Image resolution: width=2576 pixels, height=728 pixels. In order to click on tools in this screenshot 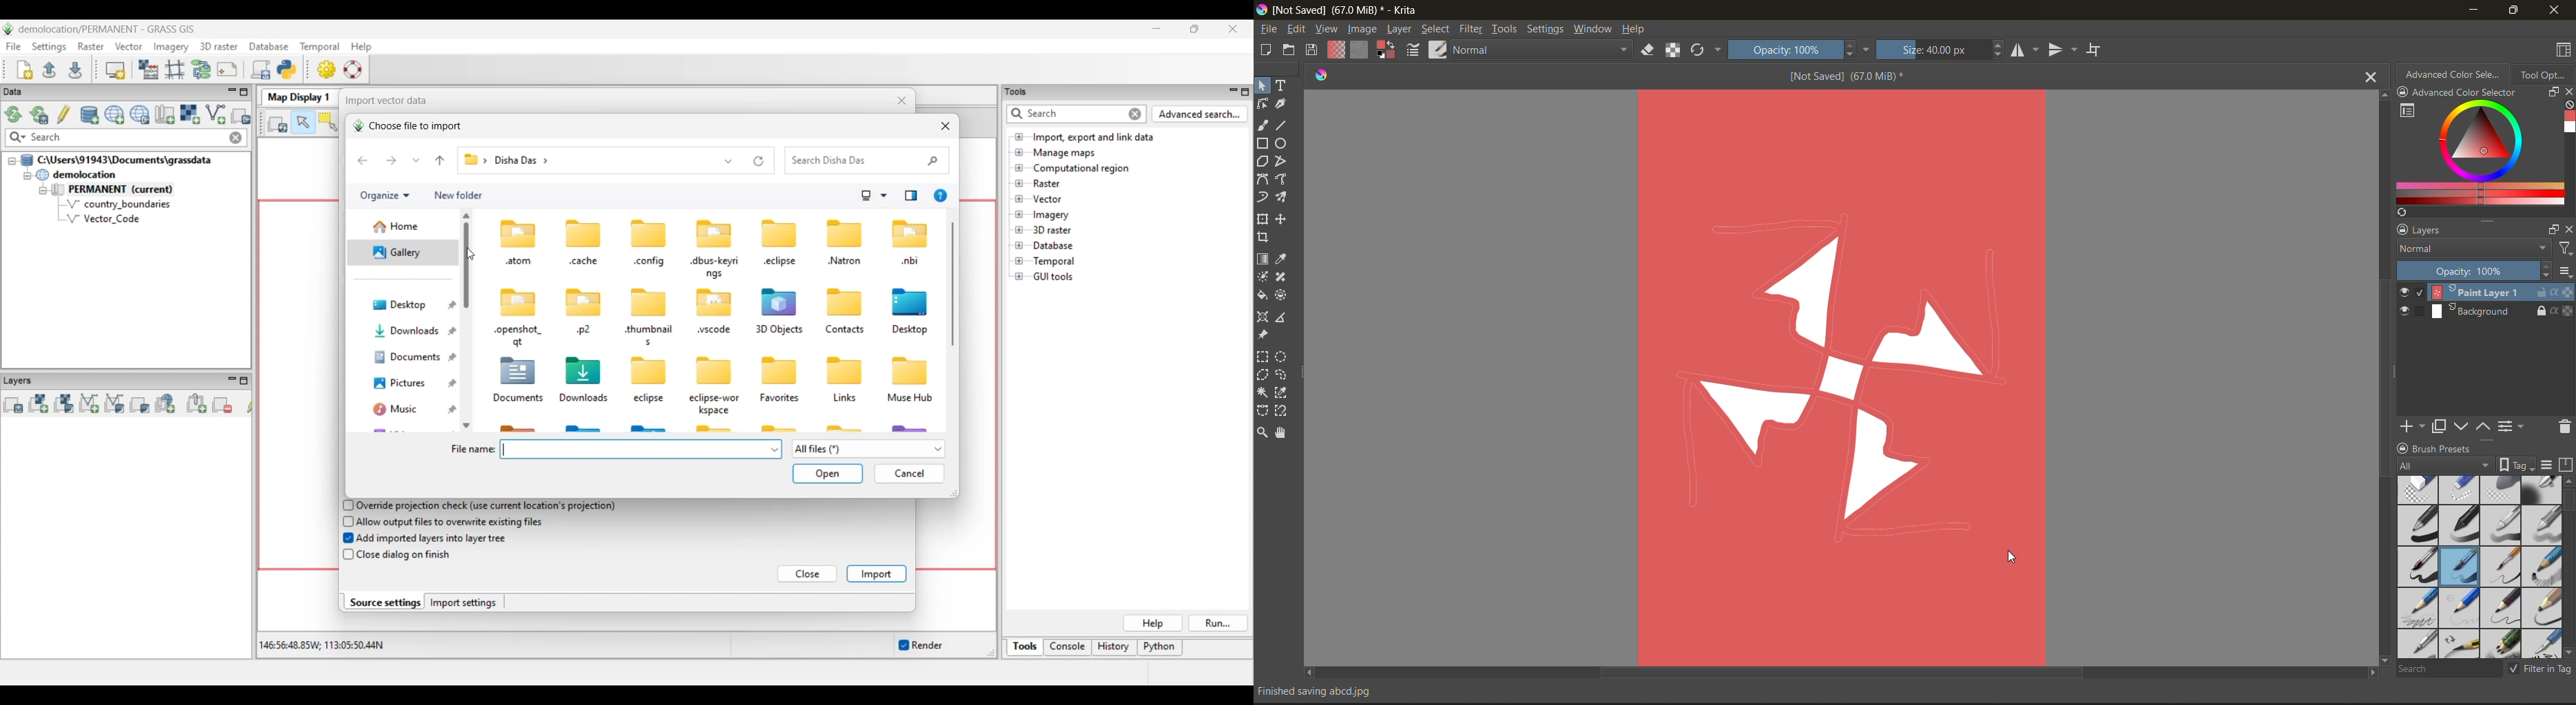, I will do `click(1282, 412)`.